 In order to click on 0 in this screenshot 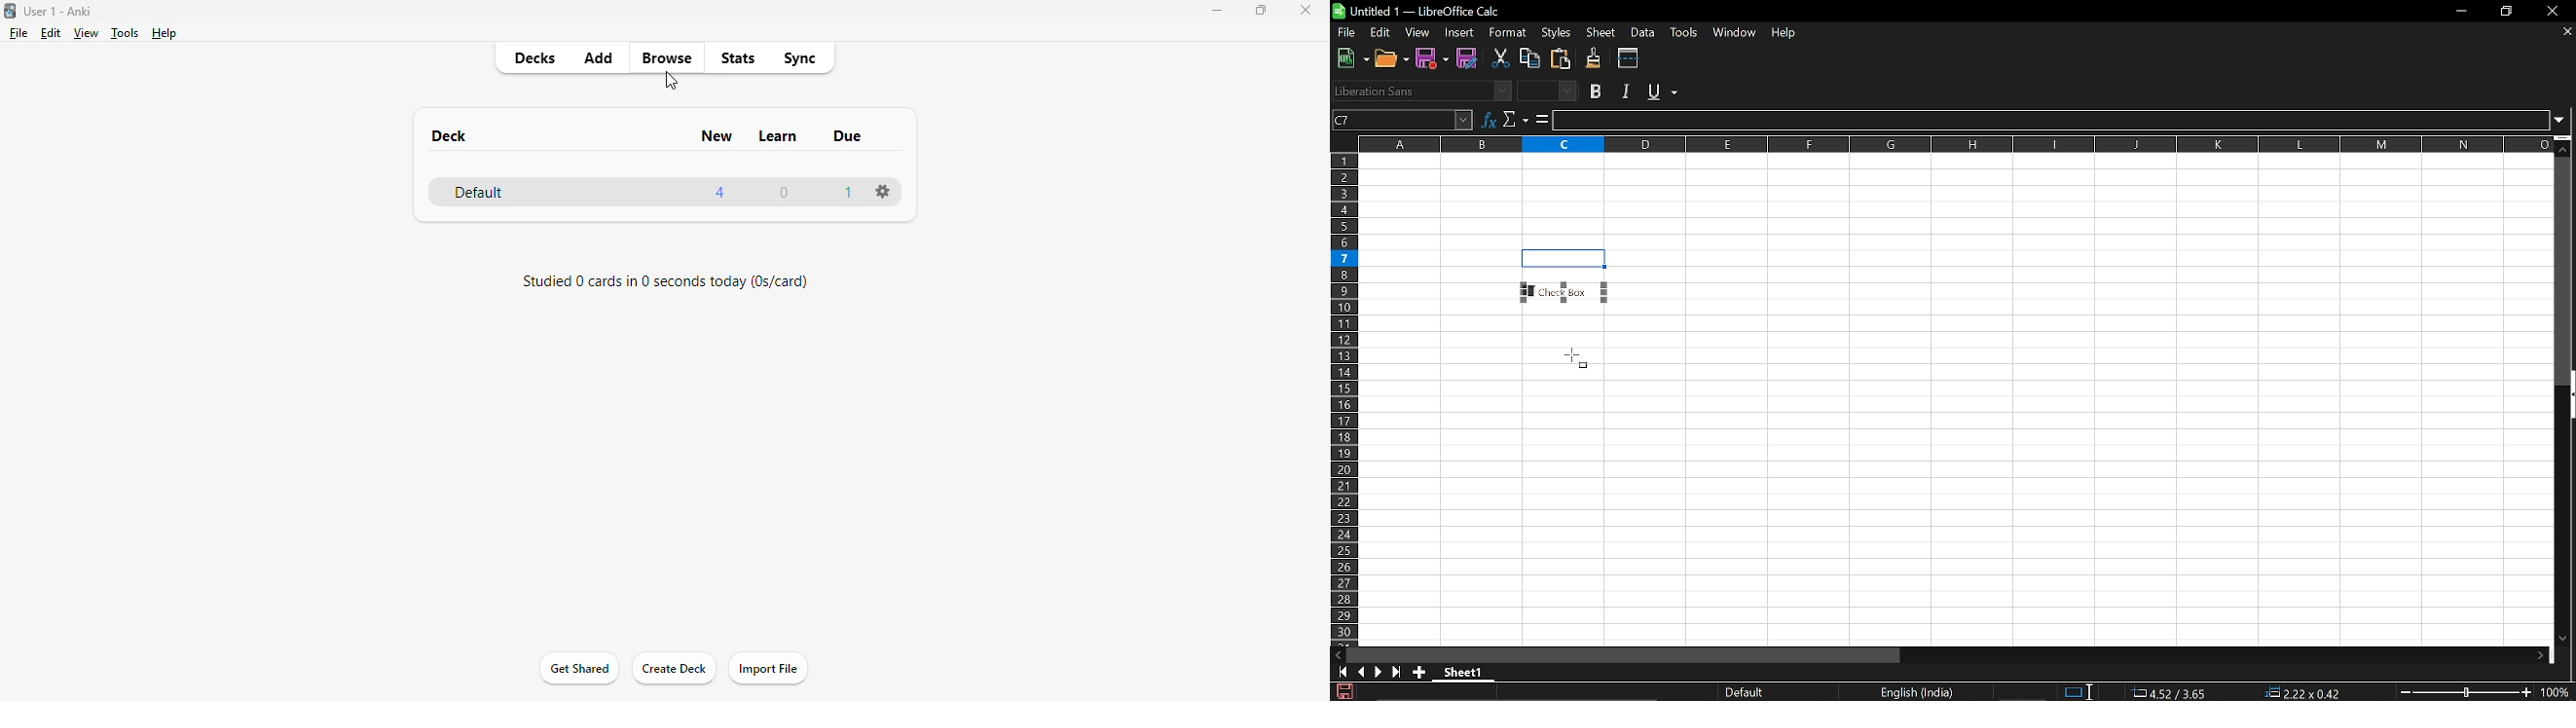, I will do `click(785, 192)`.